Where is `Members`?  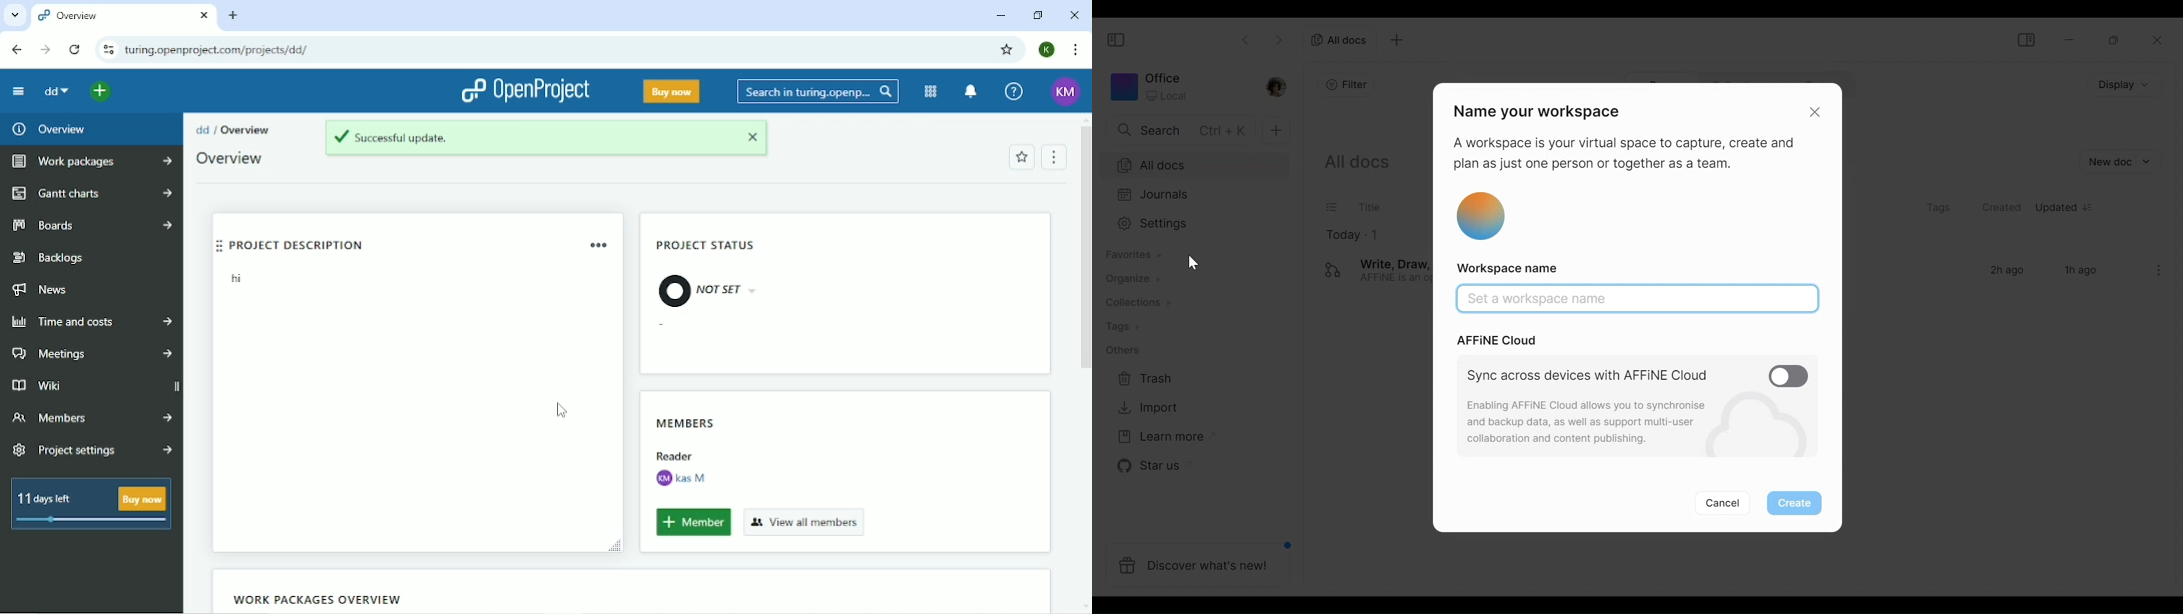
Members is located at coordinates (91, 417).